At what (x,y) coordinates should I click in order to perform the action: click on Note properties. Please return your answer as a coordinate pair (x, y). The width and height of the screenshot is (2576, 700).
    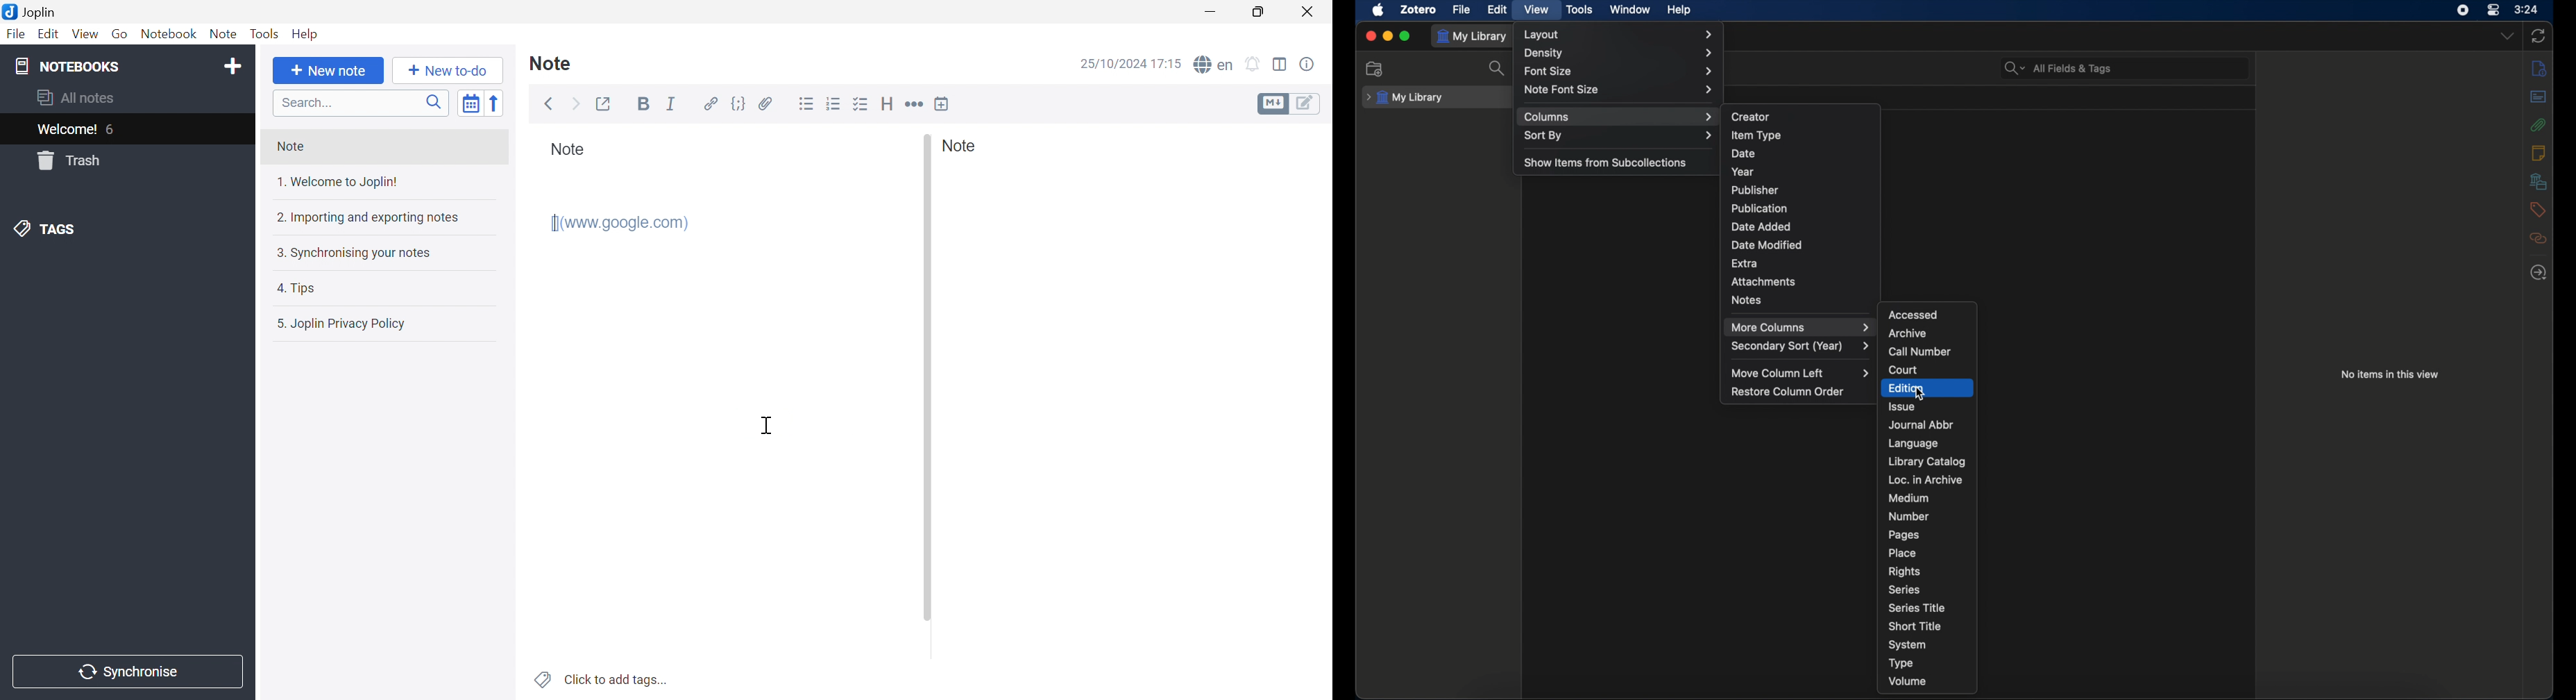
    Looking at the image, I should click on (1308, 64).